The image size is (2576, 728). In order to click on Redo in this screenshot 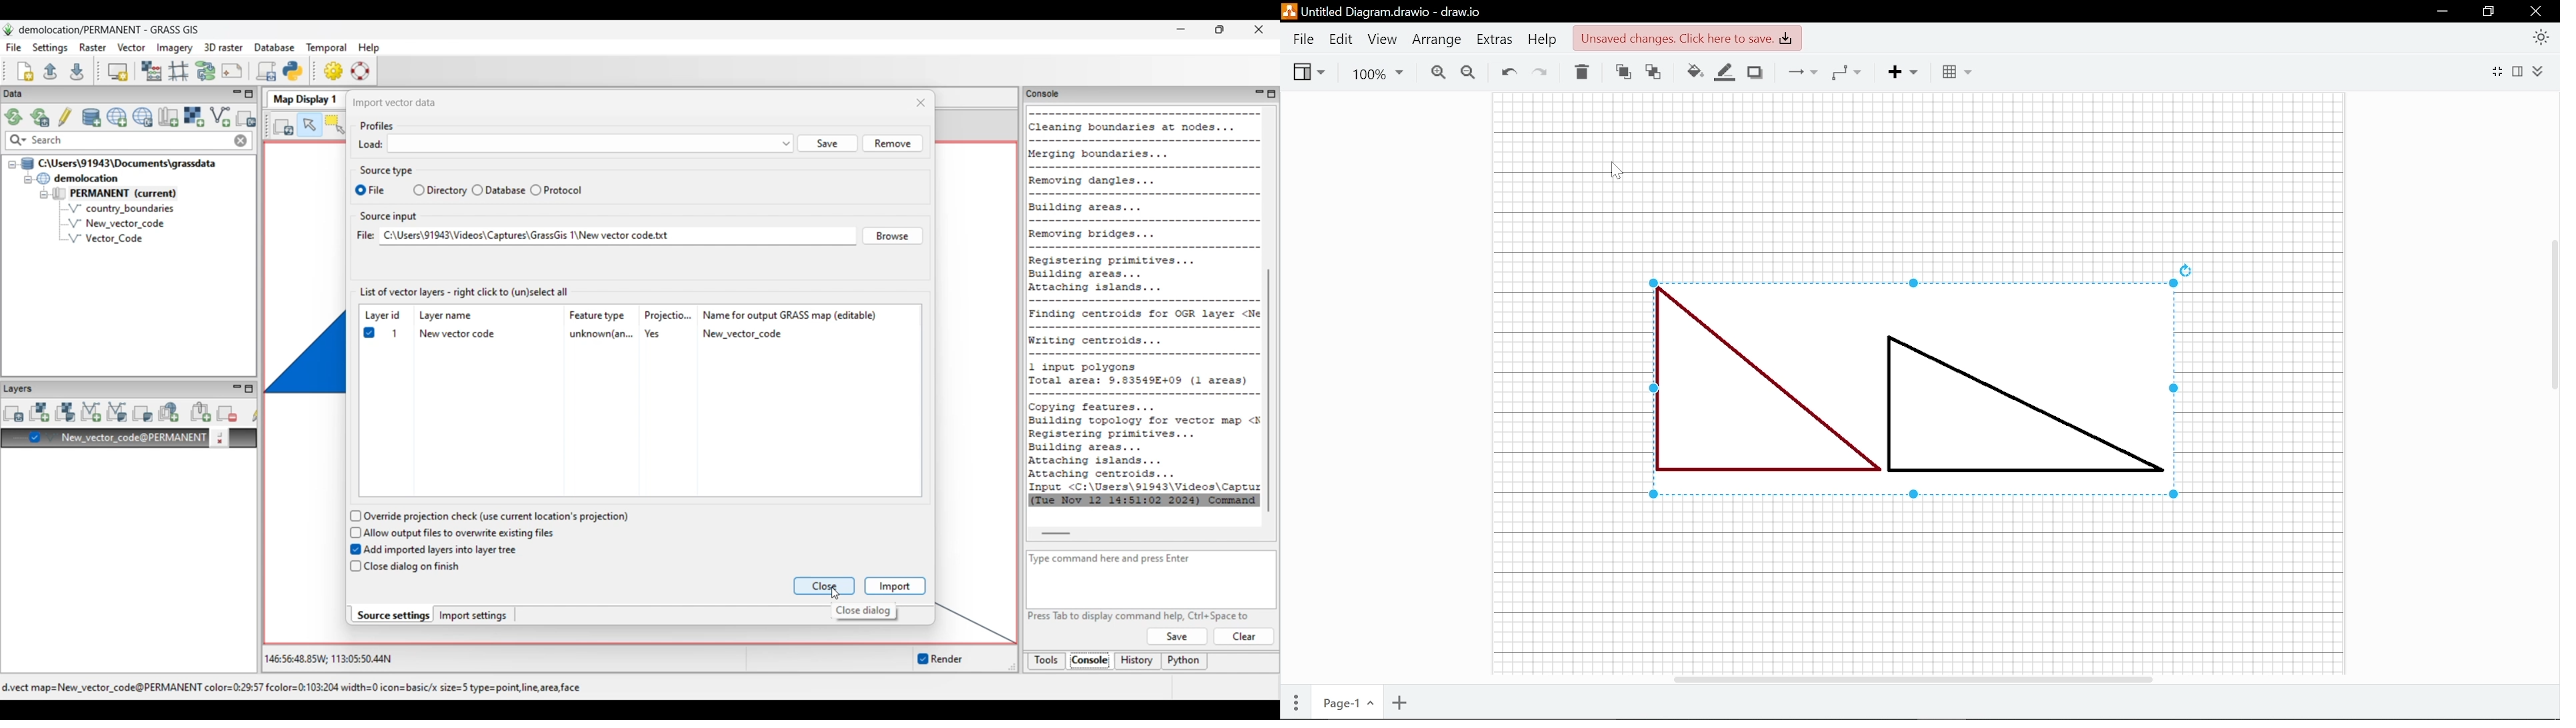, I will do `click(1541, 71)`.